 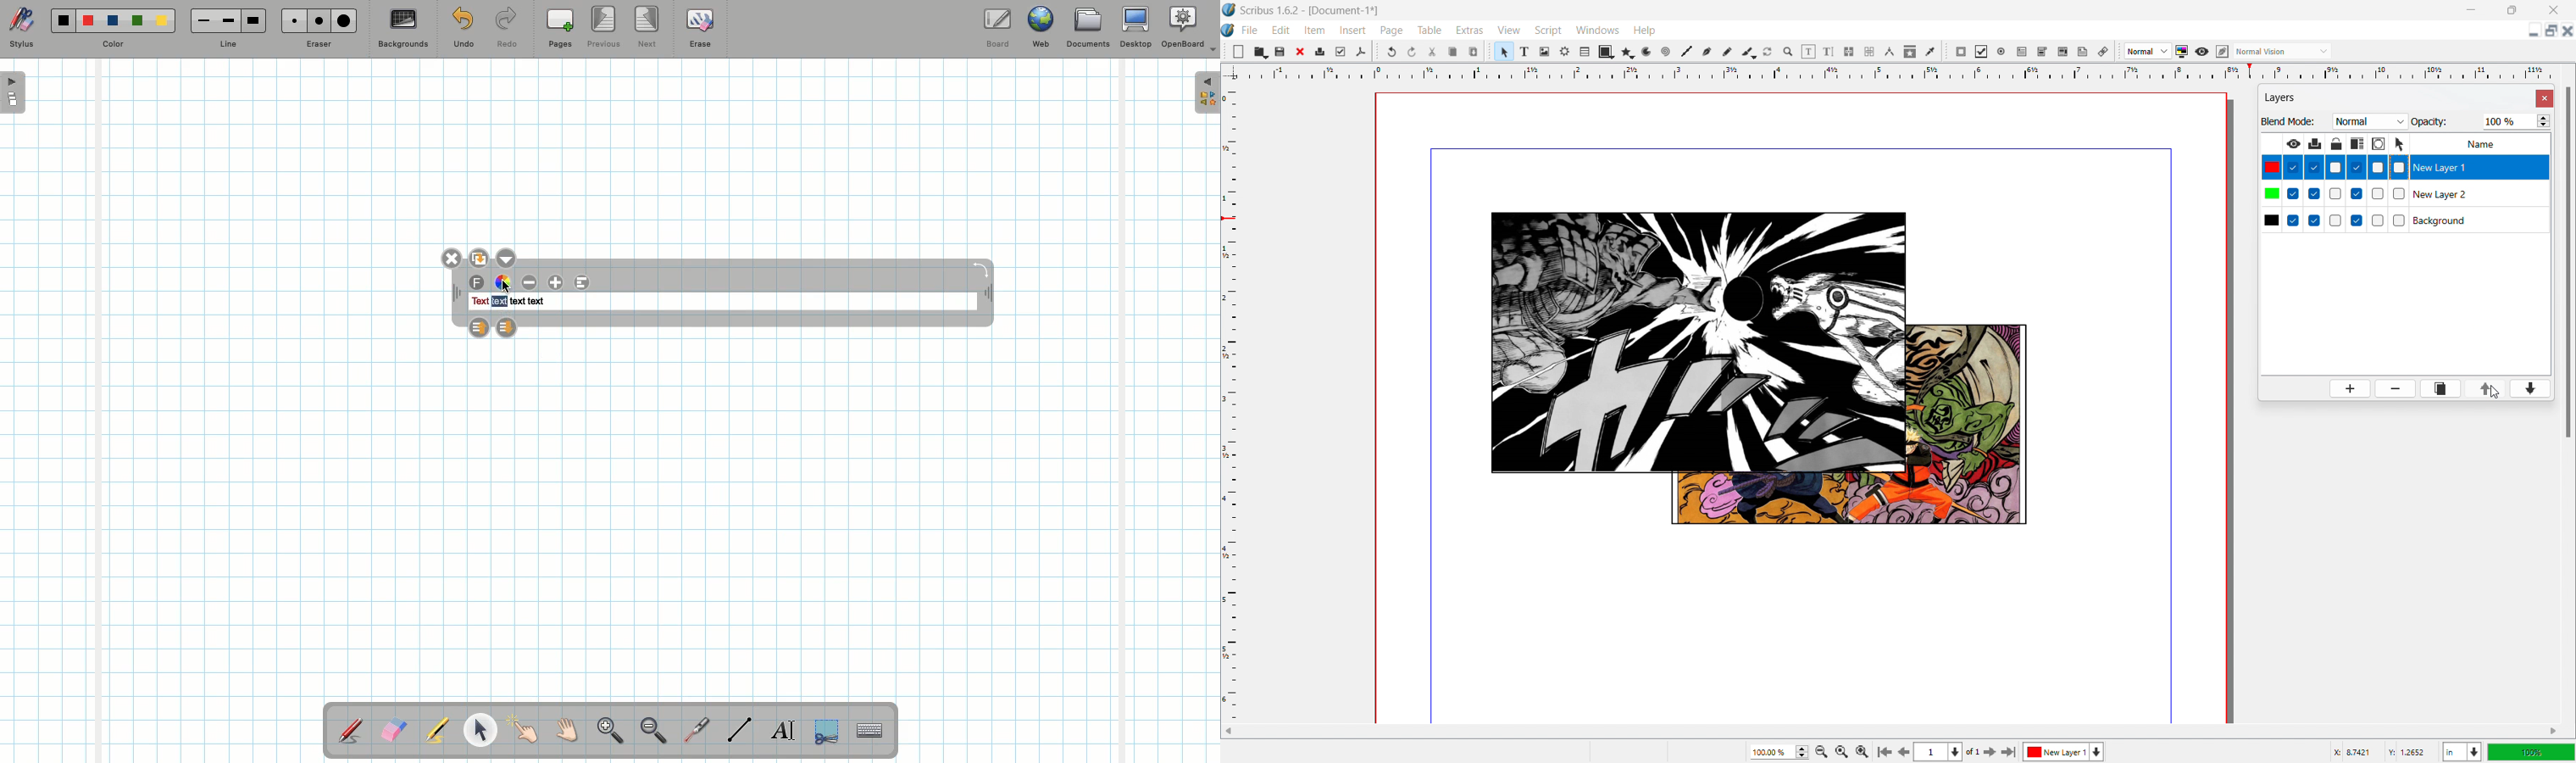 What do you see at coordinates (201, 21) in the screenshot?
I see `Small line` at bounding box center [201, 21].